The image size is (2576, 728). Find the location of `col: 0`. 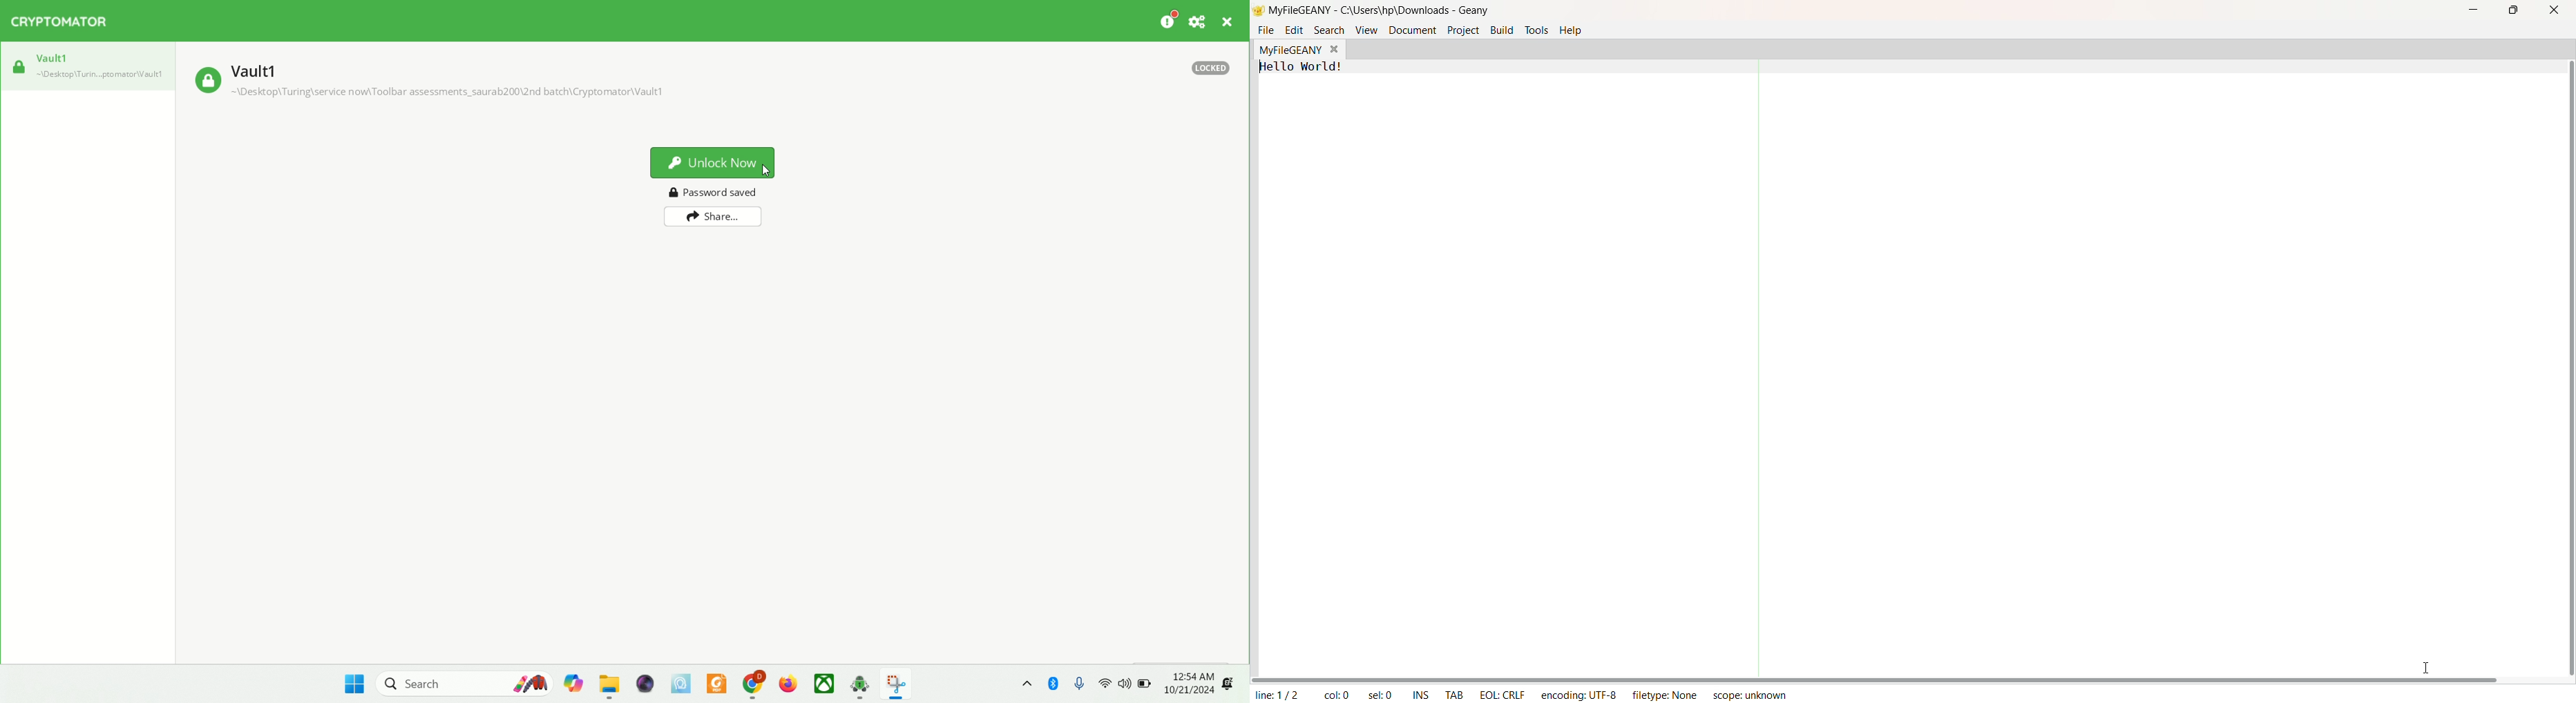

col: 0 is located at coordinates (1332, 695).